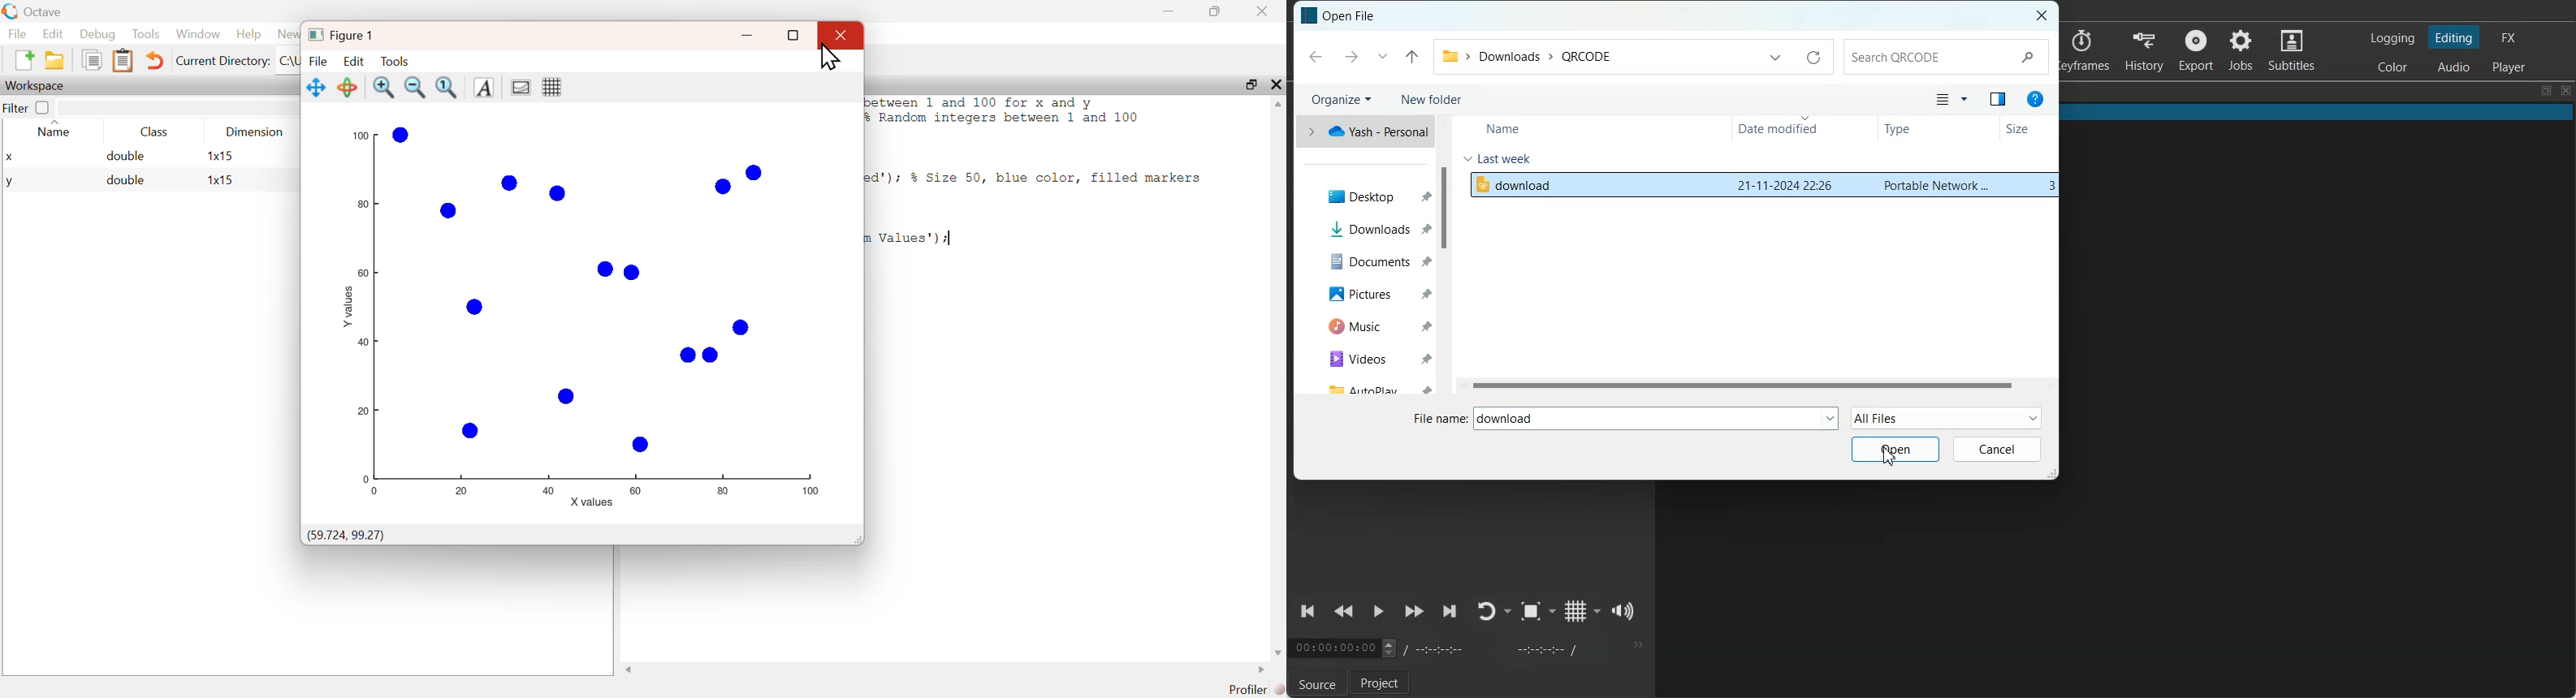  What do you see at coordinates (1496, 648) in the screenshot?
I see `Recording time` at bounding box center [1496, 648].